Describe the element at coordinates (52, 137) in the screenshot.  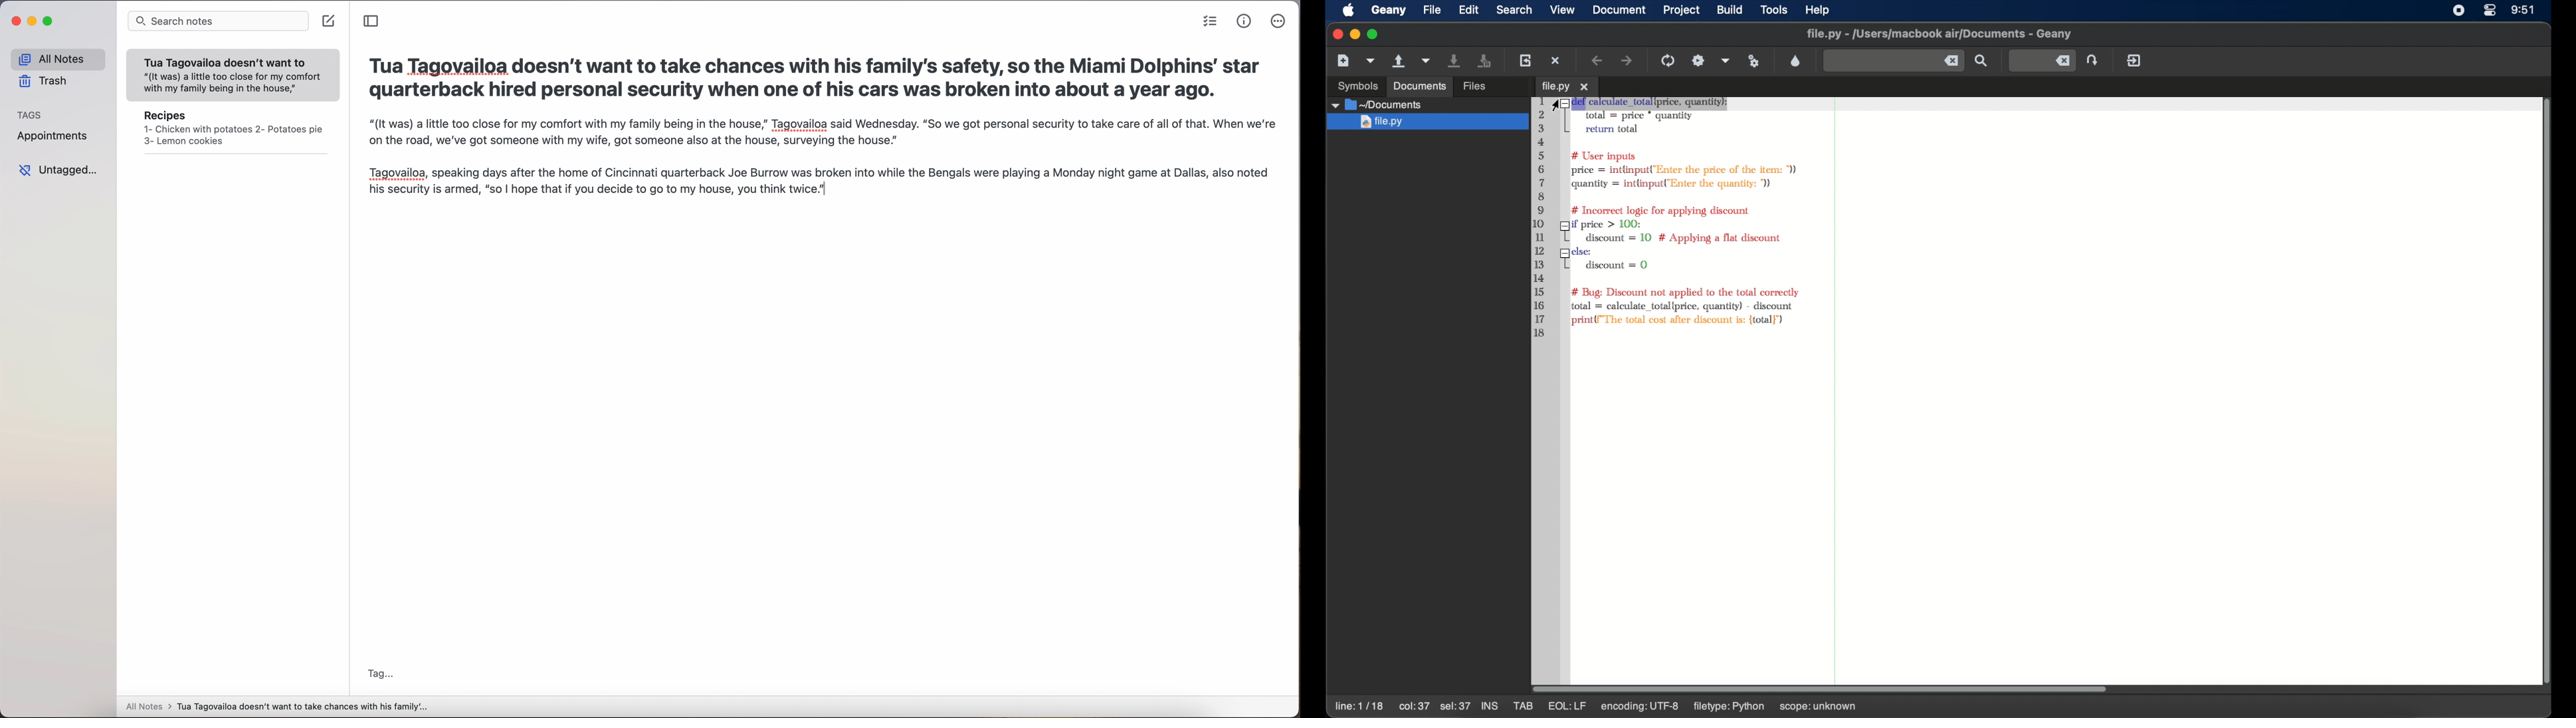
I see `appointments` at that location.